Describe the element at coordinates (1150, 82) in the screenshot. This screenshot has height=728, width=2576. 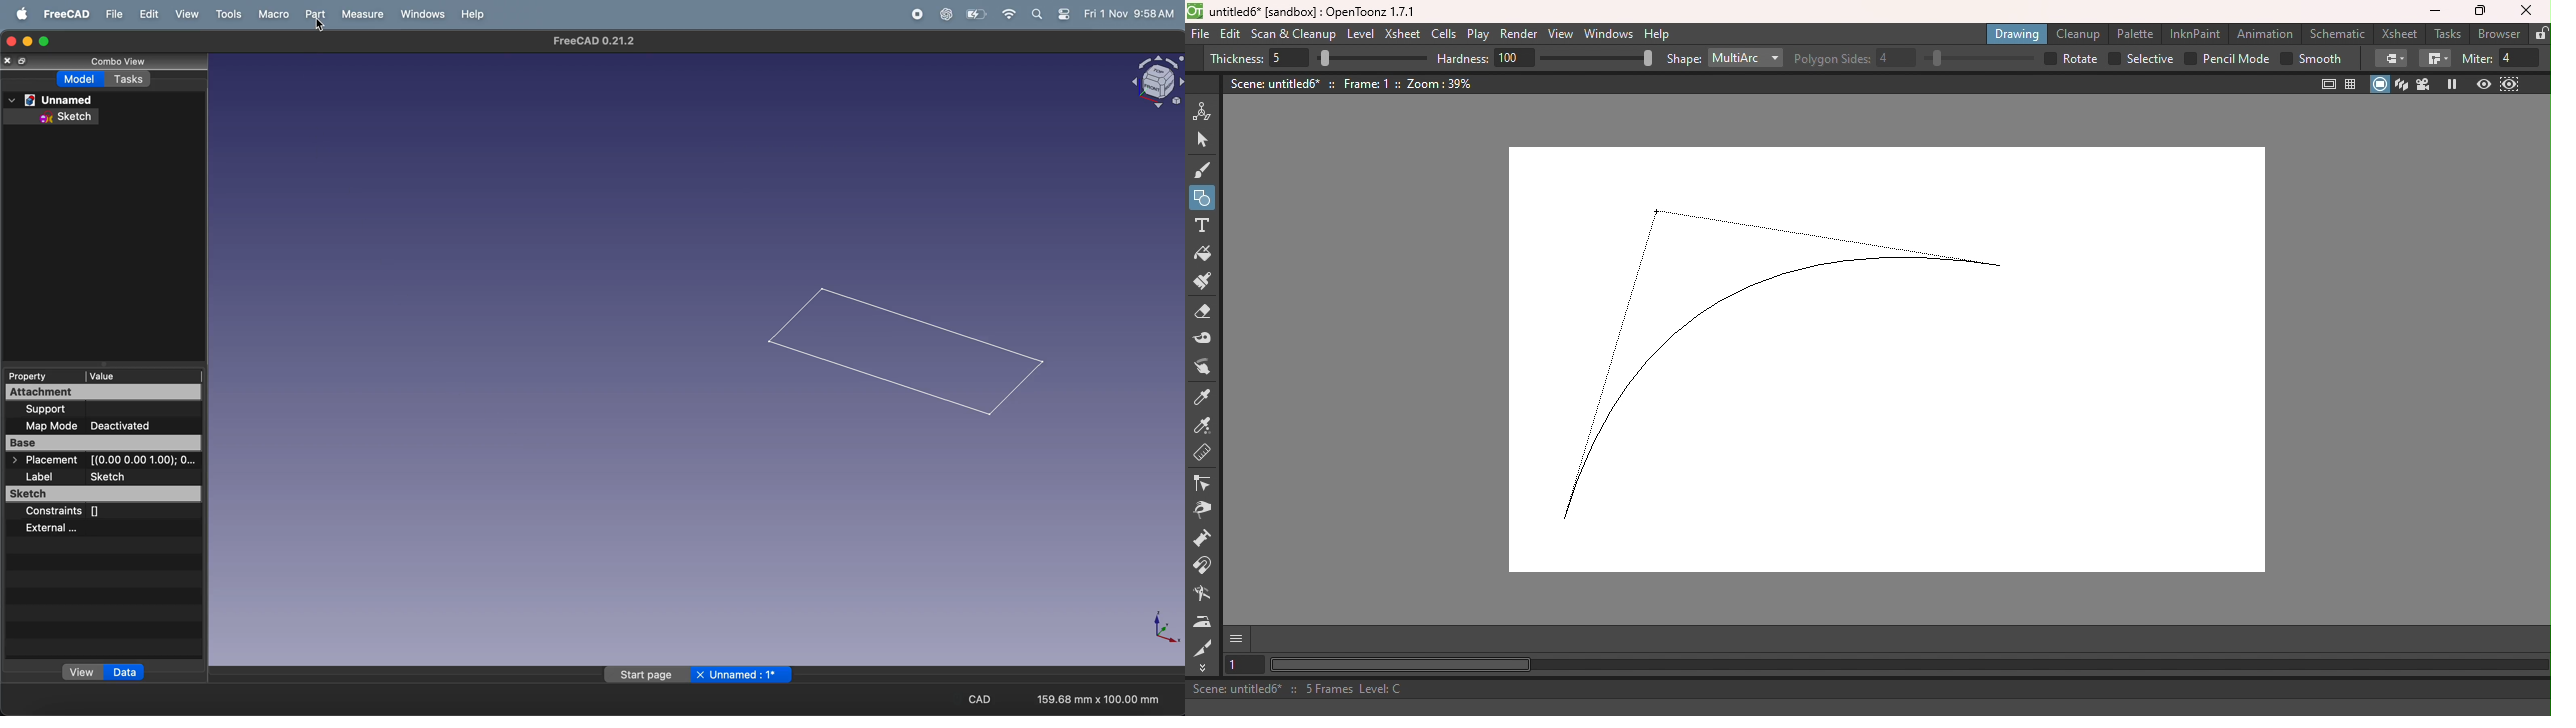
I see `object view` at that location.